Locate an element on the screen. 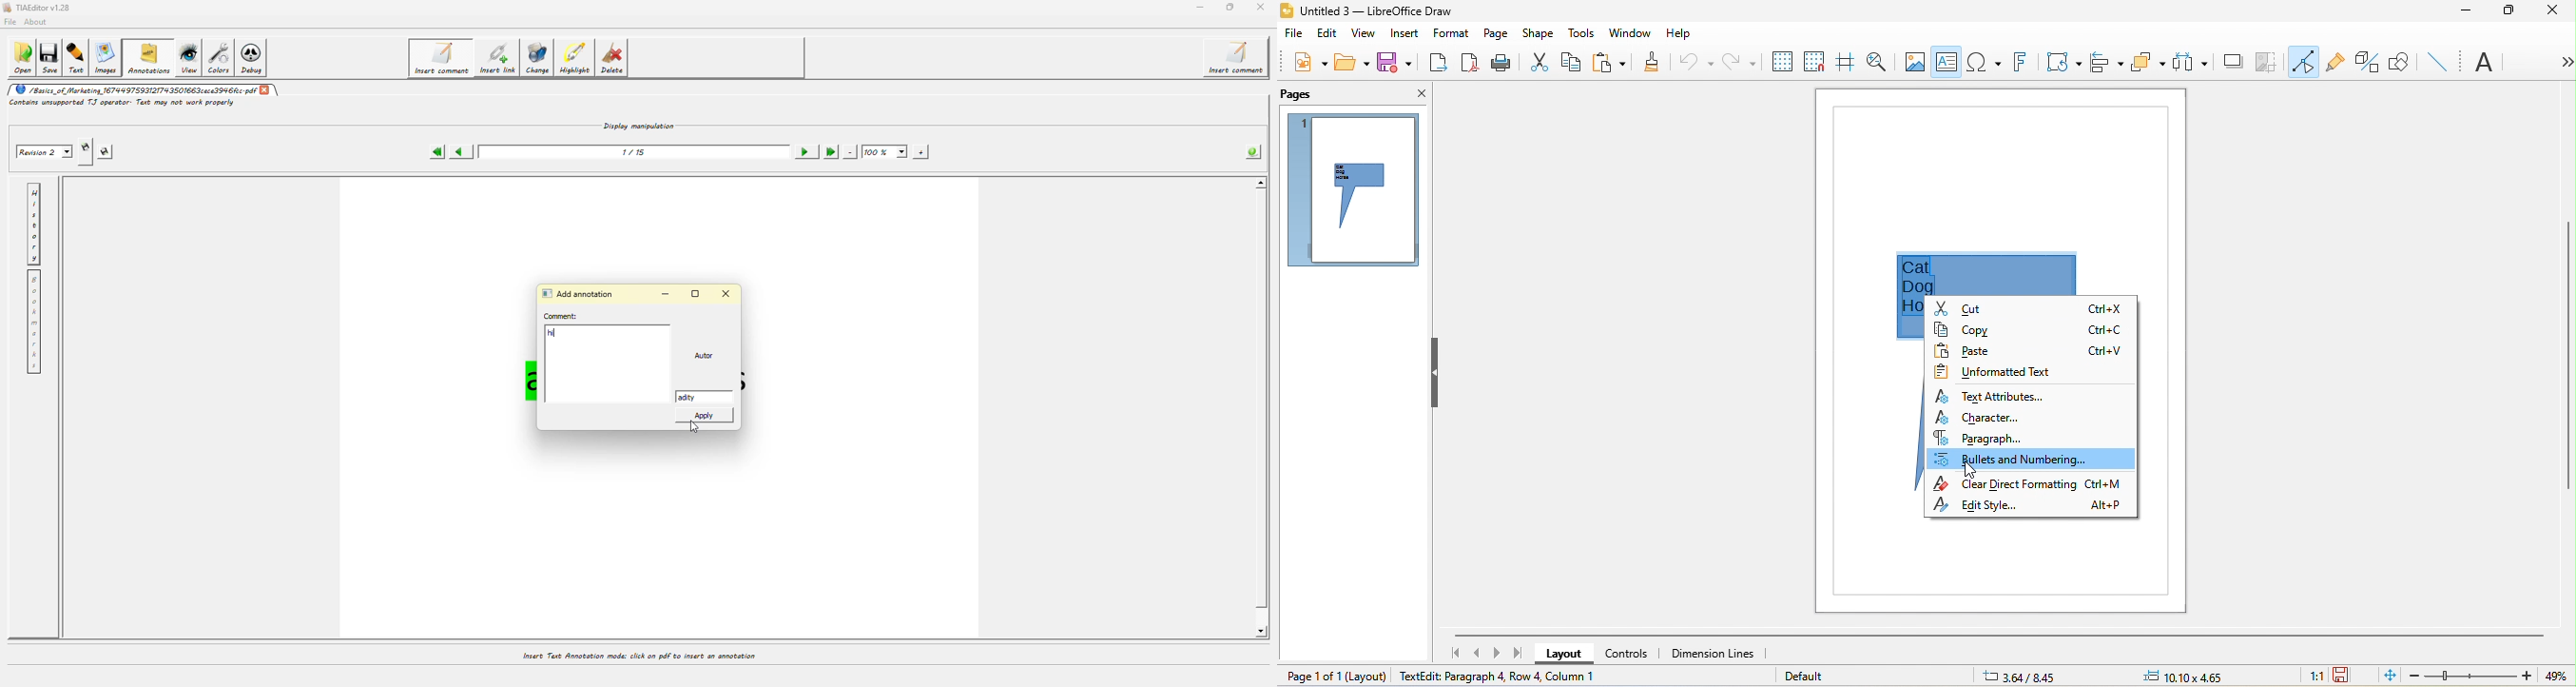 The height and width of the screenshot is (700, 2576). paste is located at coordinates (2028, 349).